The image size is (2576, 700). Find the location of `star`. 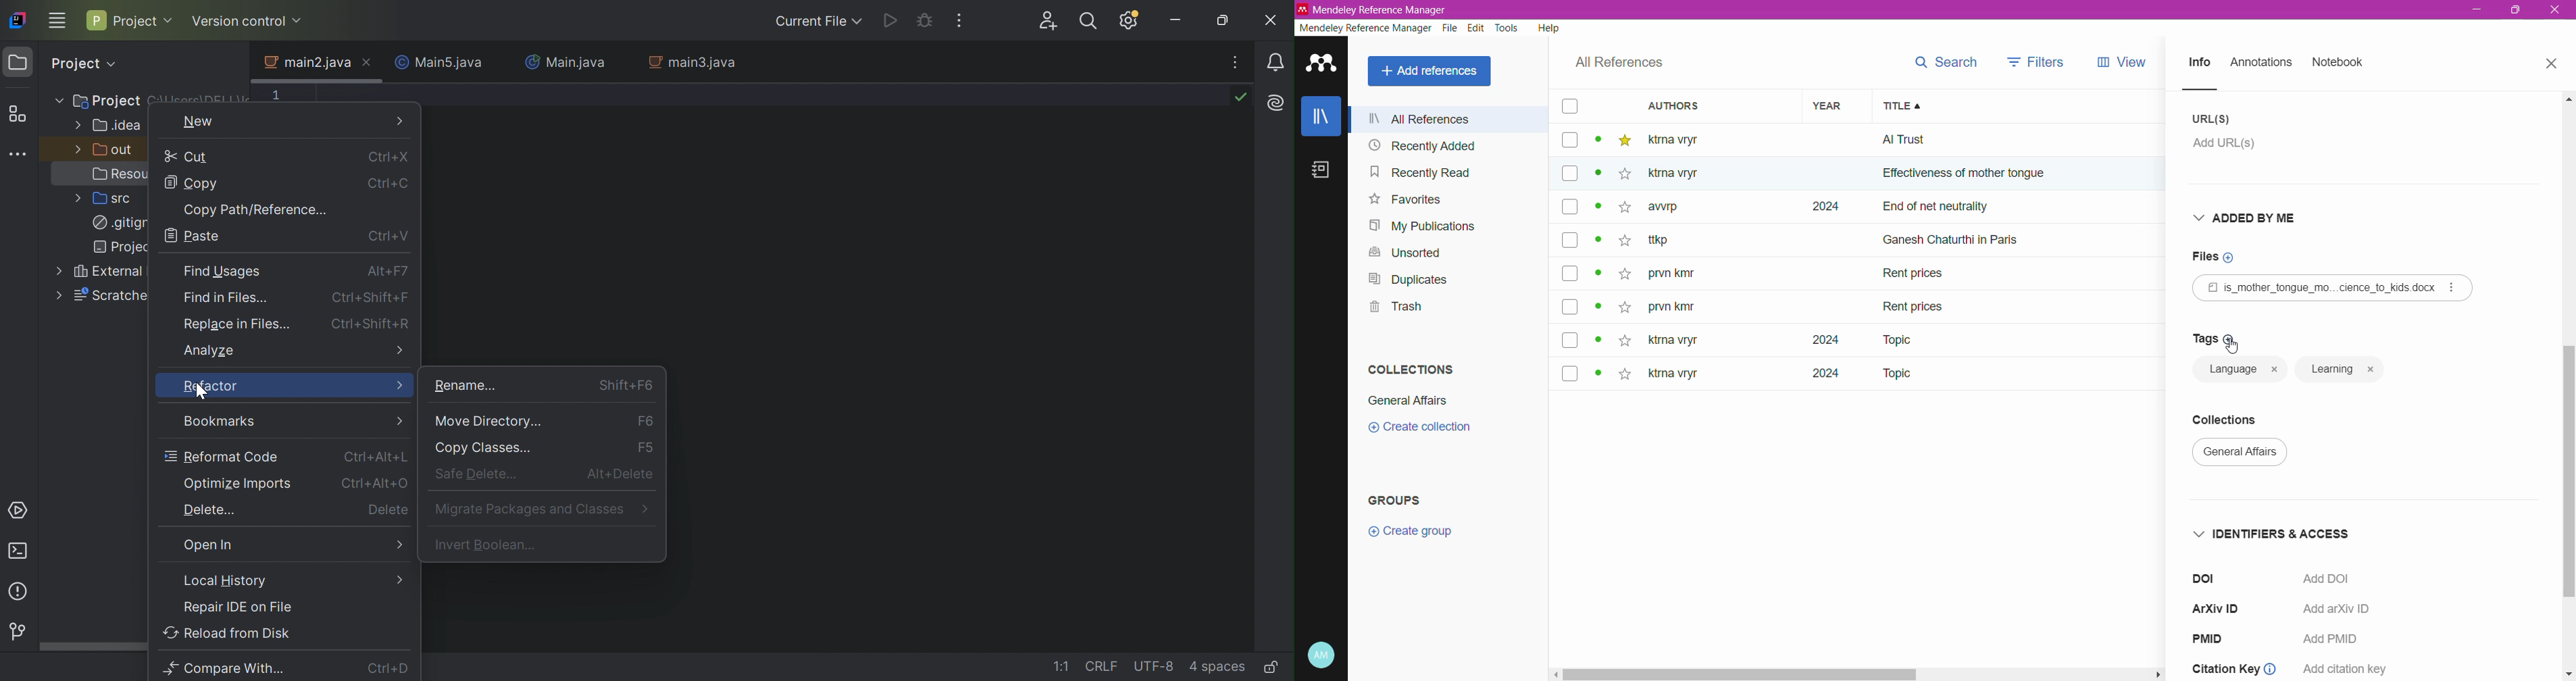

star is located at coordinates (1624, 376).